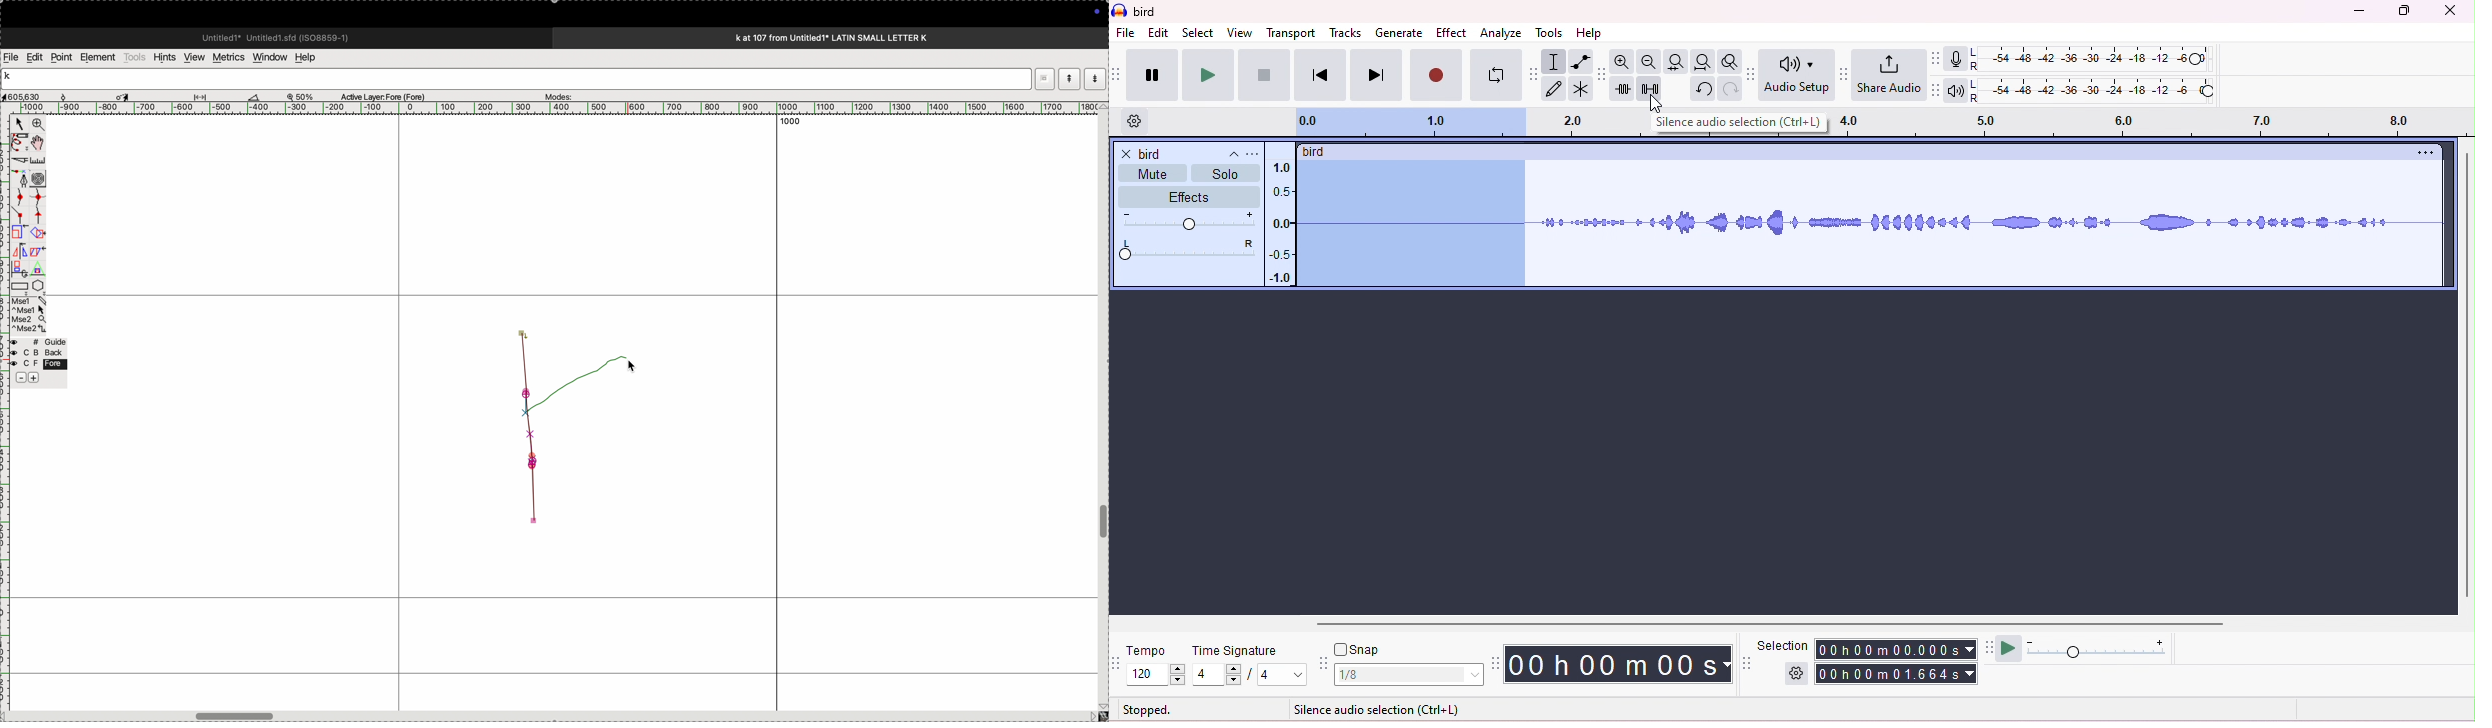  What do you see at coordinates (1094, 78) in the screenshot?
I see `.` at bounding box center [1094, 78].